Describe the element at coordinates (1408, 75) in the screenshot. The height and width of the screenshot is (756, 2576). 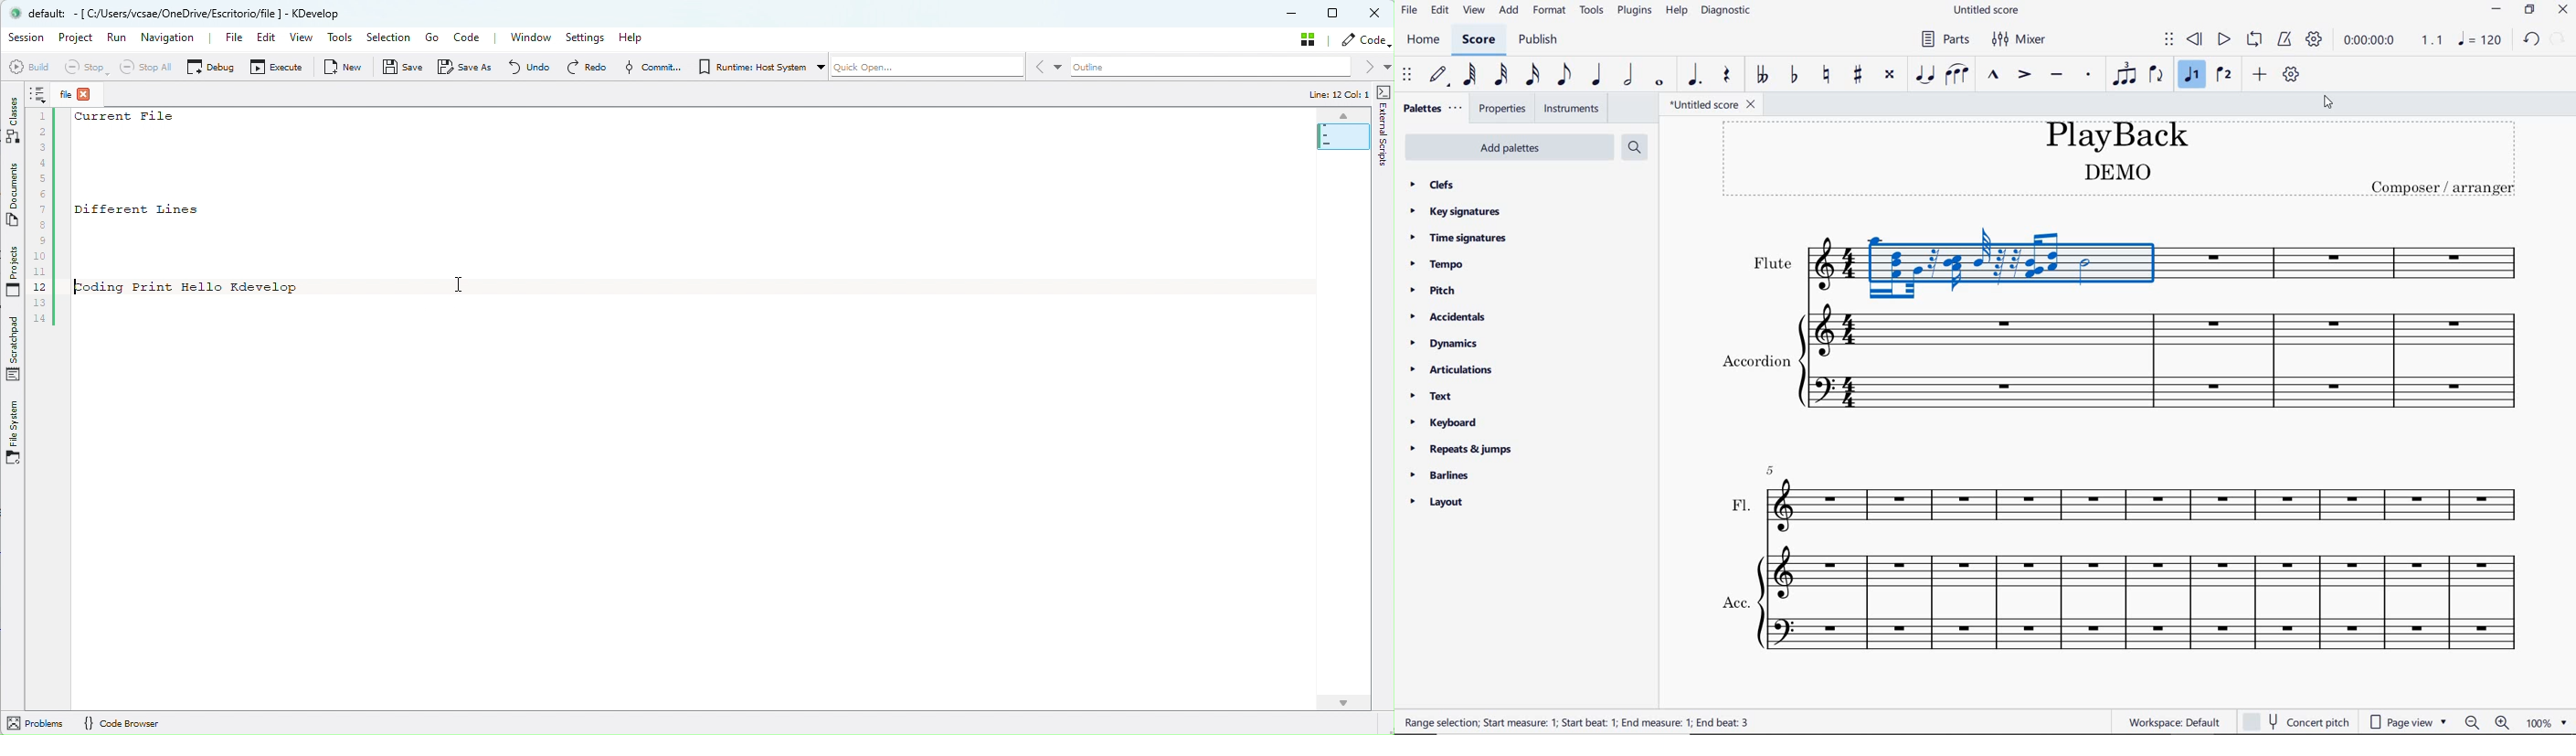
I see `select to move` at that location.